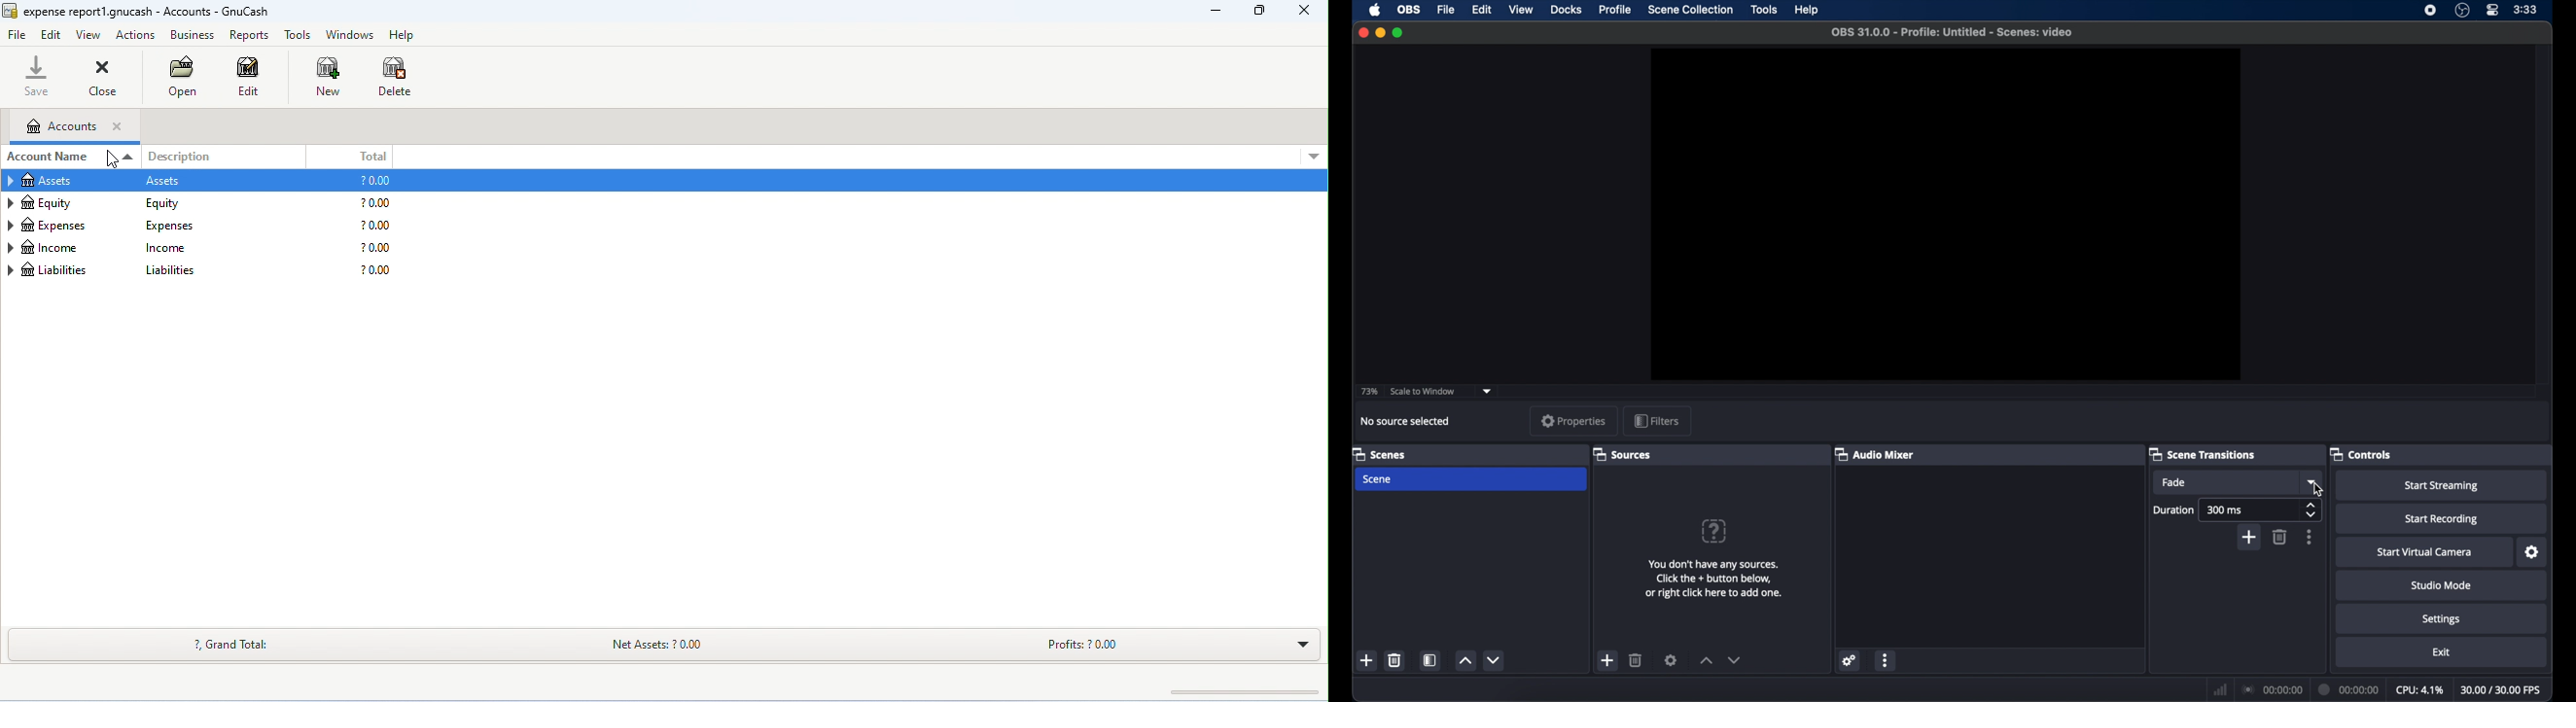 The height and width of the screenshot is (728, 2576). Describe the element at coordinates (1303, 11) in the screenshot. I see `close` at that location.